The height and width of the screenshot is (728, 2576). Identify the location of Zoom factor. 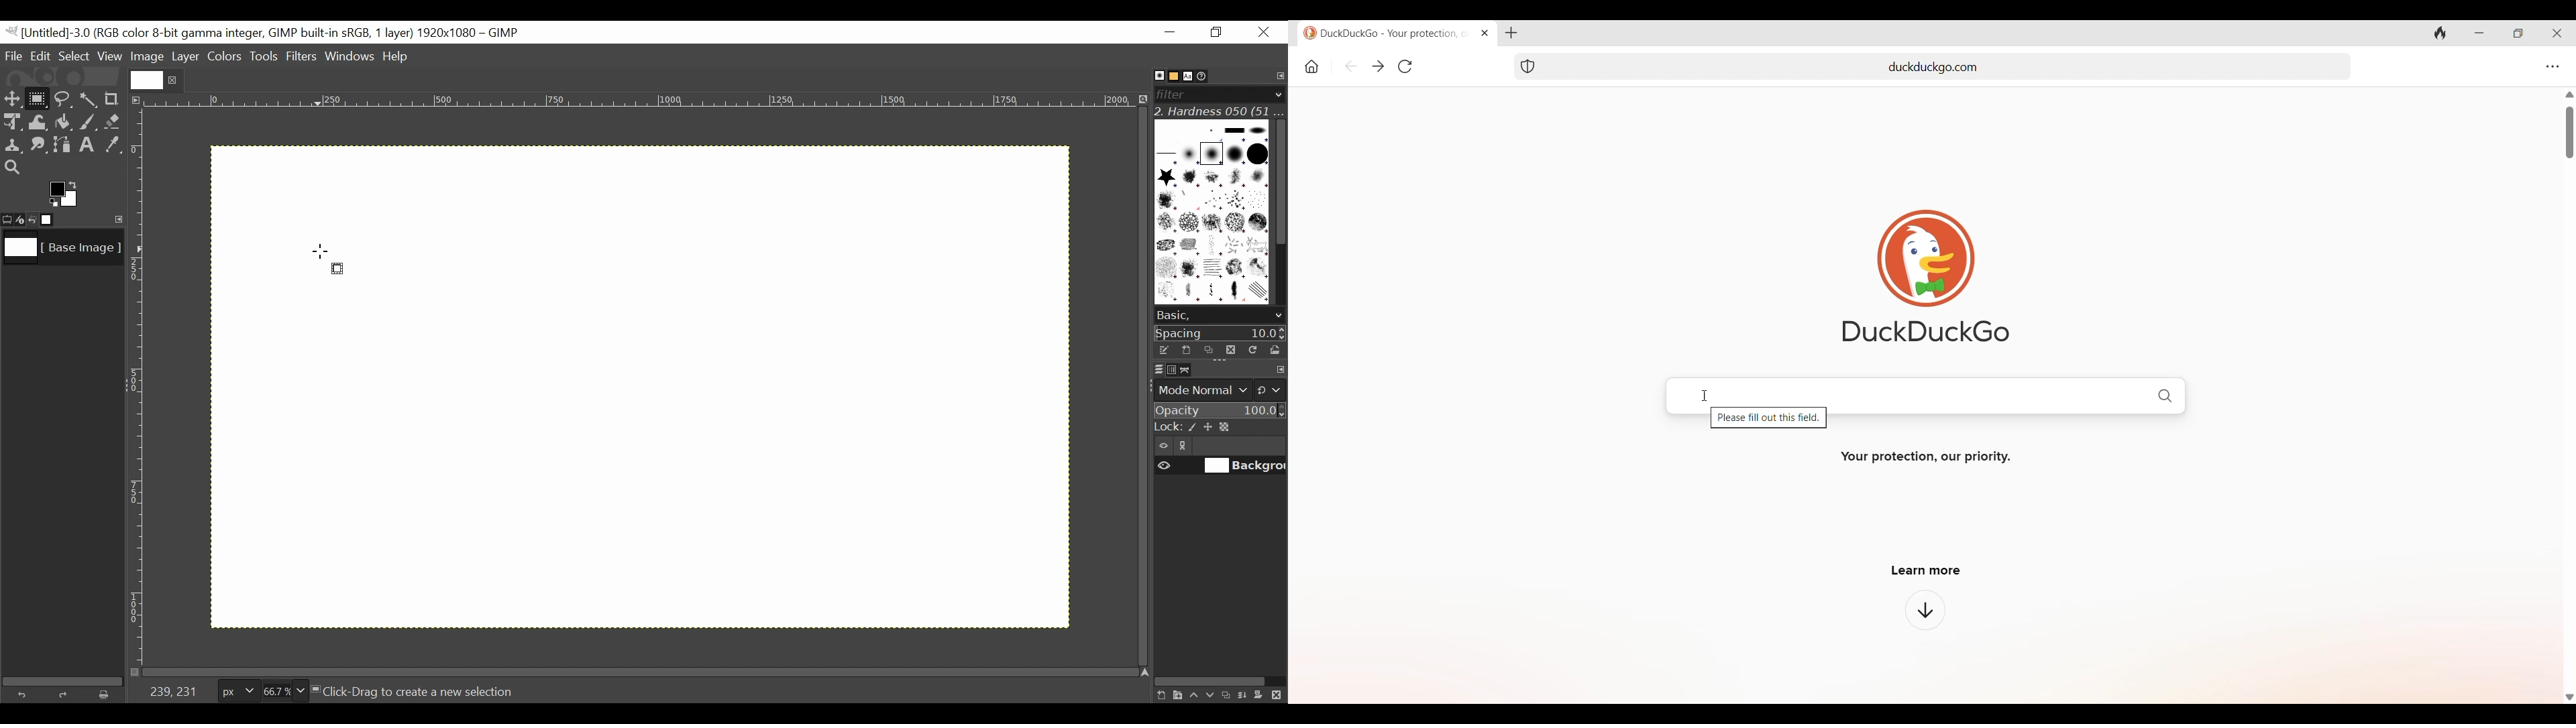
(285, 689).